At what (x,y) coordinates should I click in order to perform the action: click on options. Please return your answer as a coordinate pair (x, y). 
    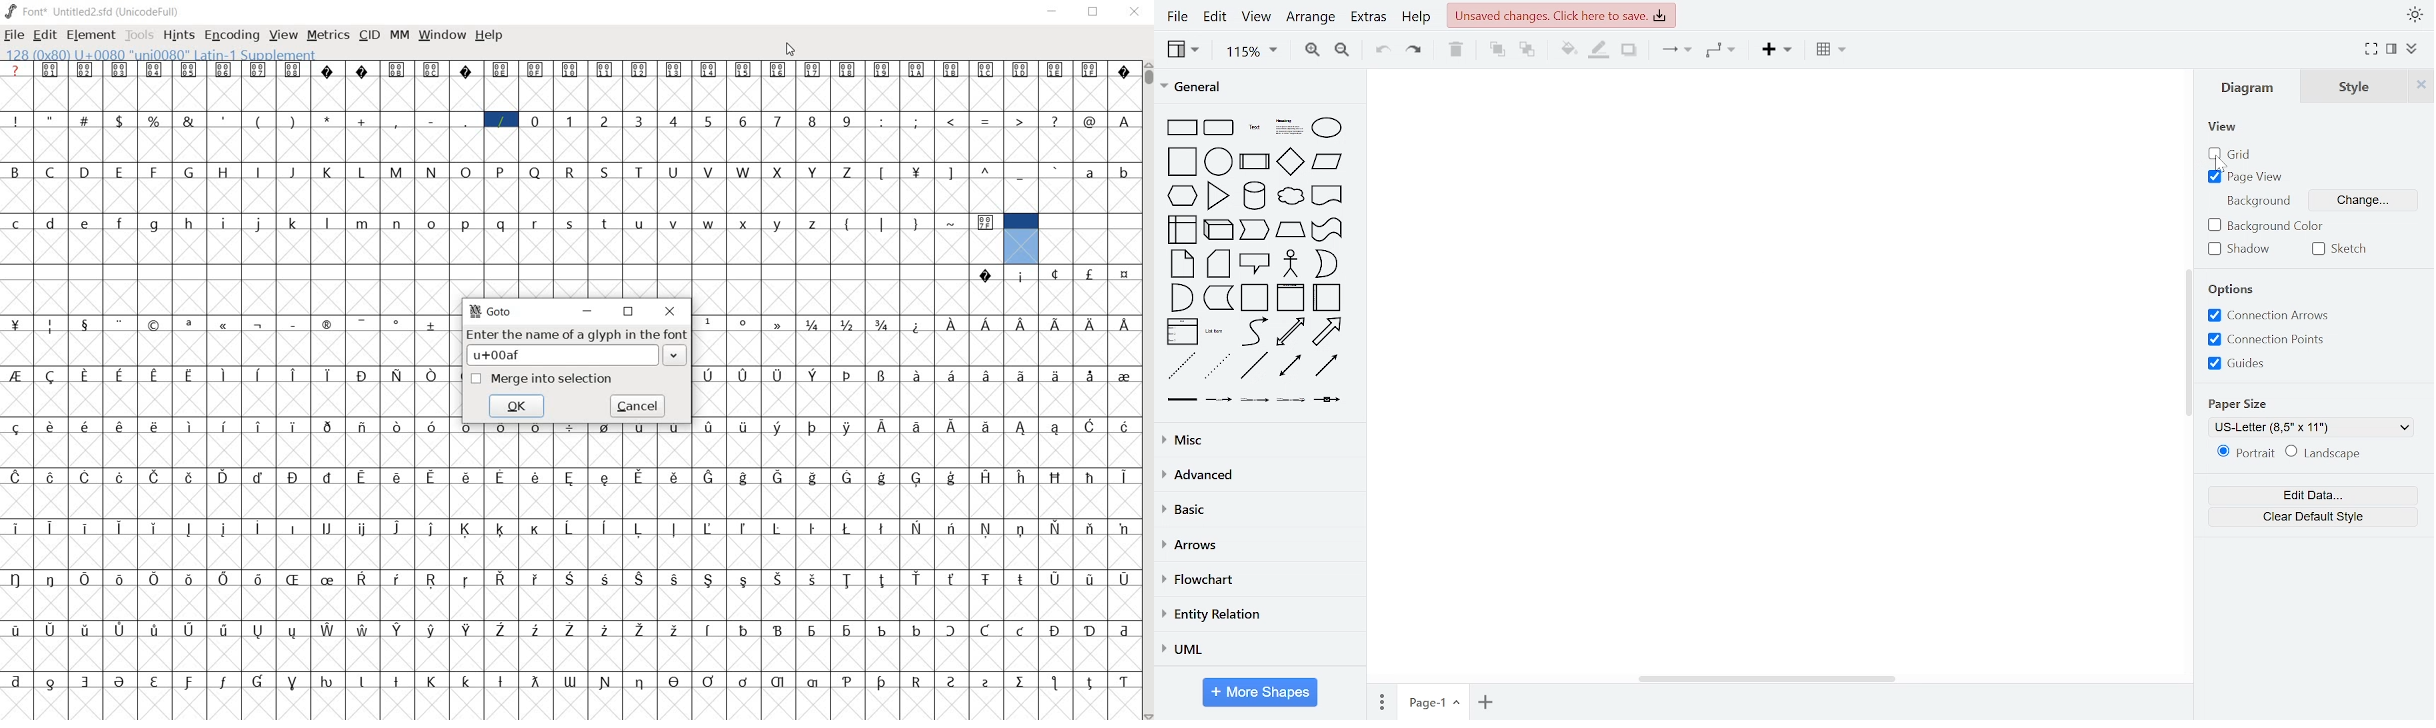
    Looking at the image, I should click on (2237, 289).